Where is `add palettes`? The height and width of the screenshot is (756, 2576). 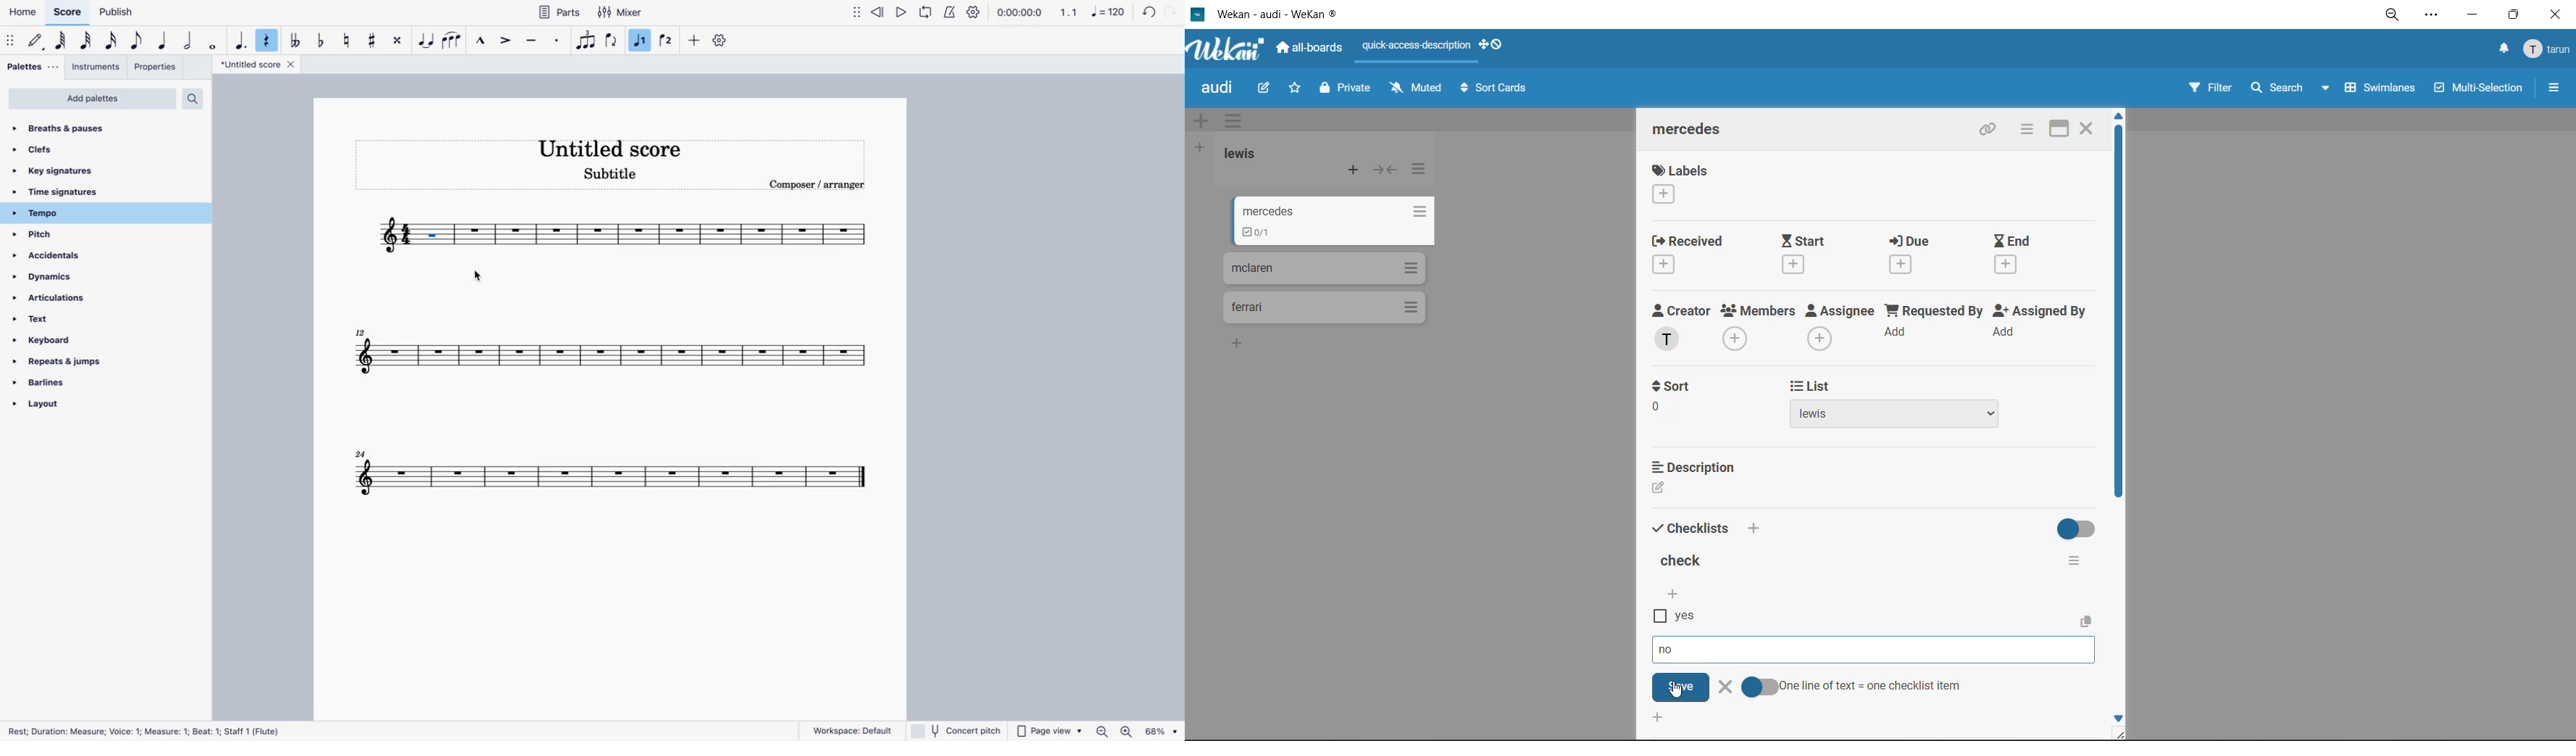
add palettes is located at coordinates (93, 99).